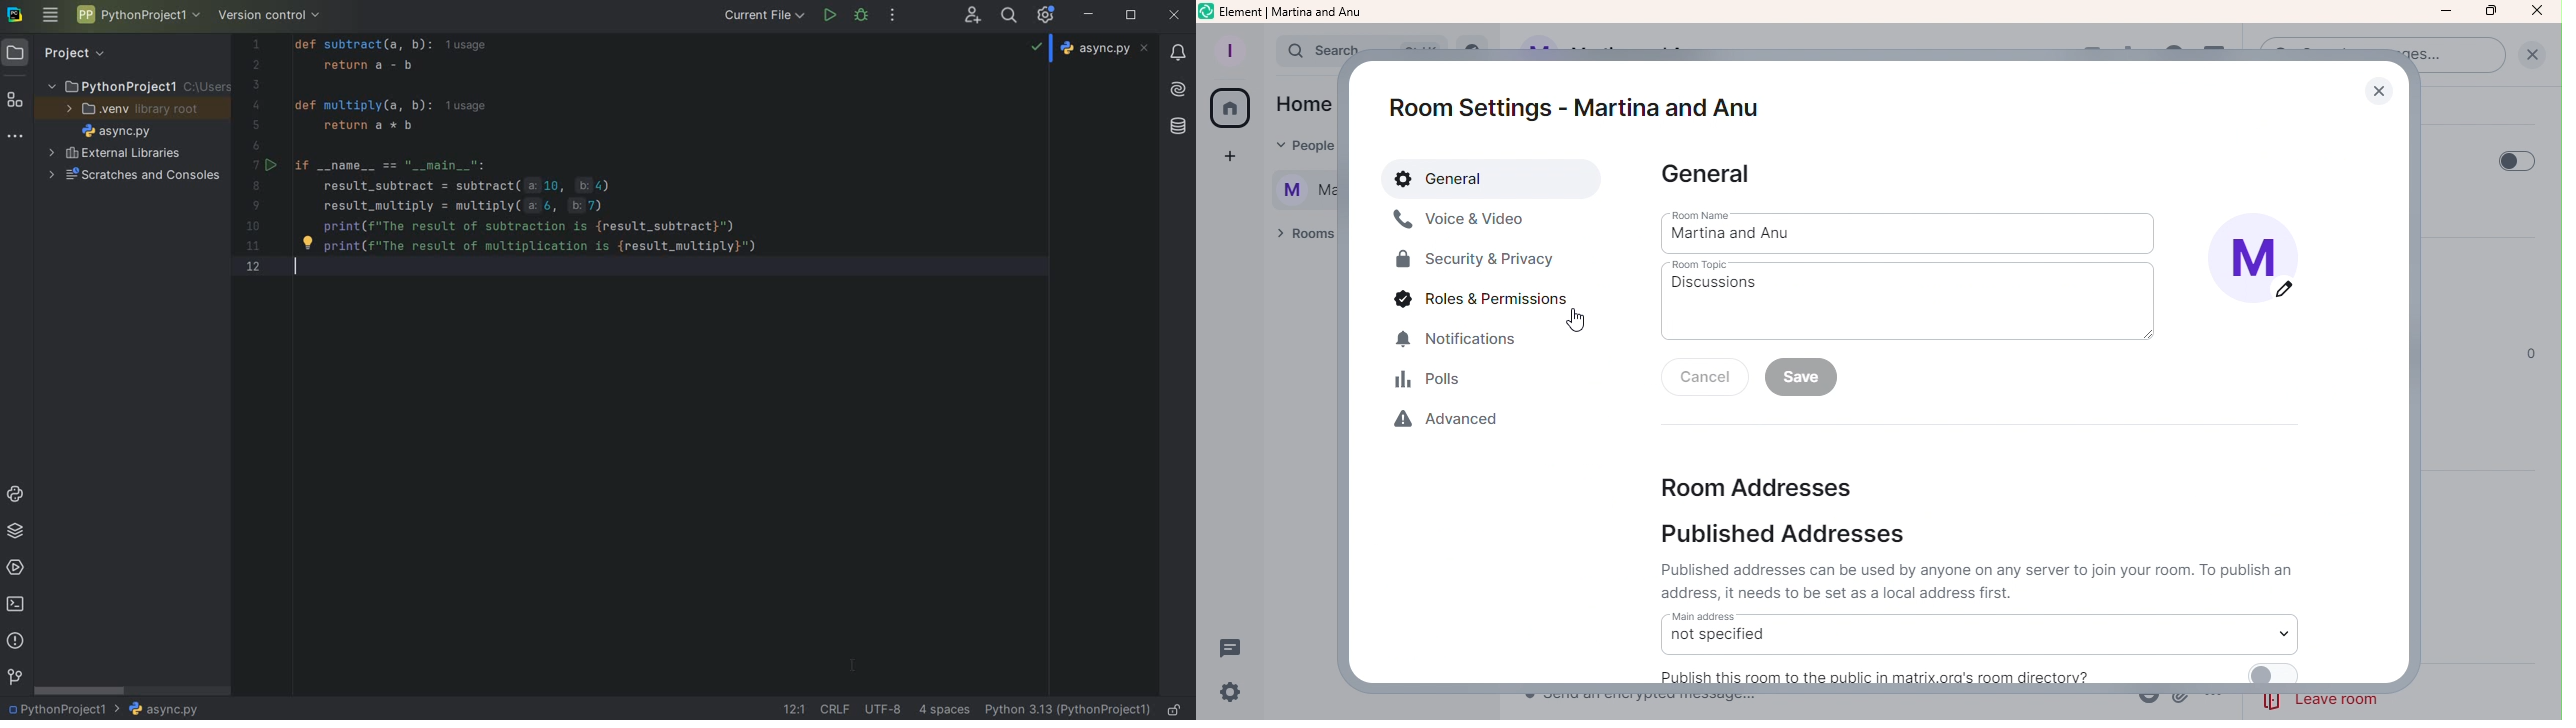 Image resolution: width=2576 pixels, height=728 pixels. Describe the element at coordinates (1724, 174) in the screenshot. I see `General` at that location.